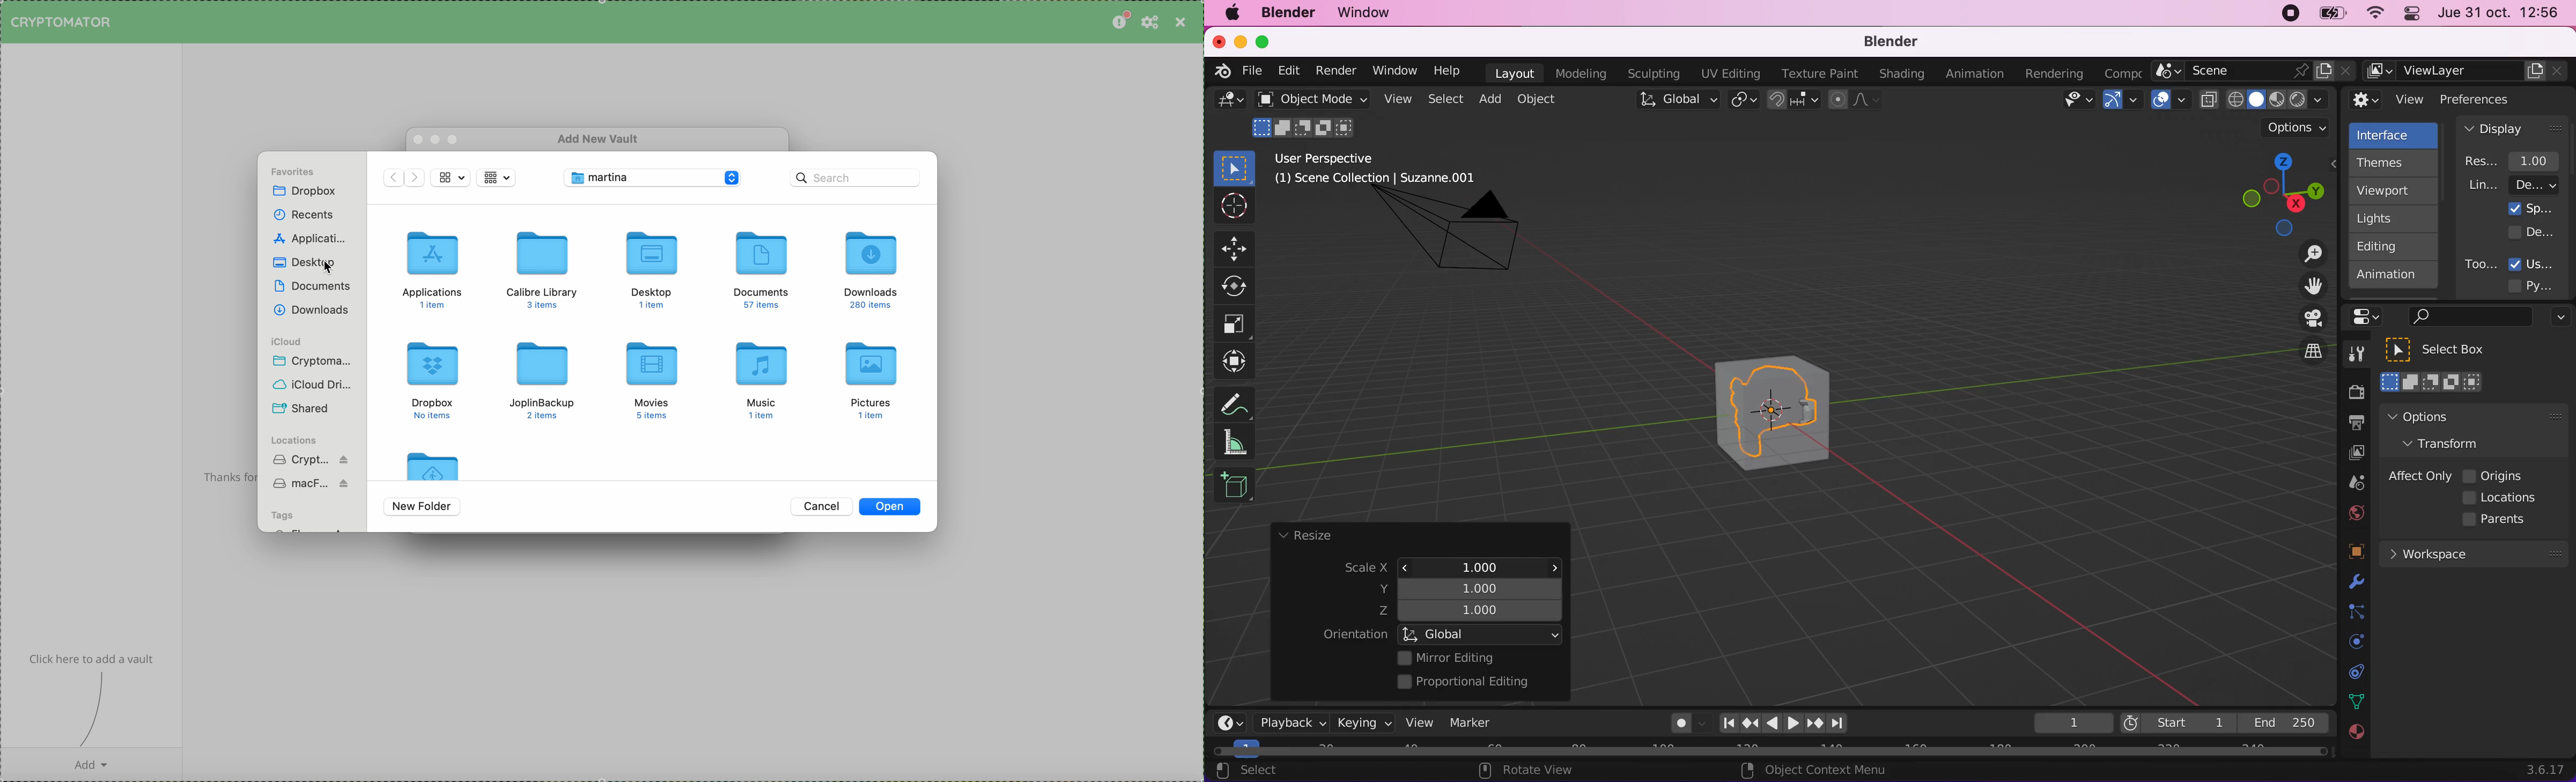 The width and height of the screenshot is (2576, 784). Describe the element at coordinates (1237, 362) in the screenshot. I see `transform` at that location.